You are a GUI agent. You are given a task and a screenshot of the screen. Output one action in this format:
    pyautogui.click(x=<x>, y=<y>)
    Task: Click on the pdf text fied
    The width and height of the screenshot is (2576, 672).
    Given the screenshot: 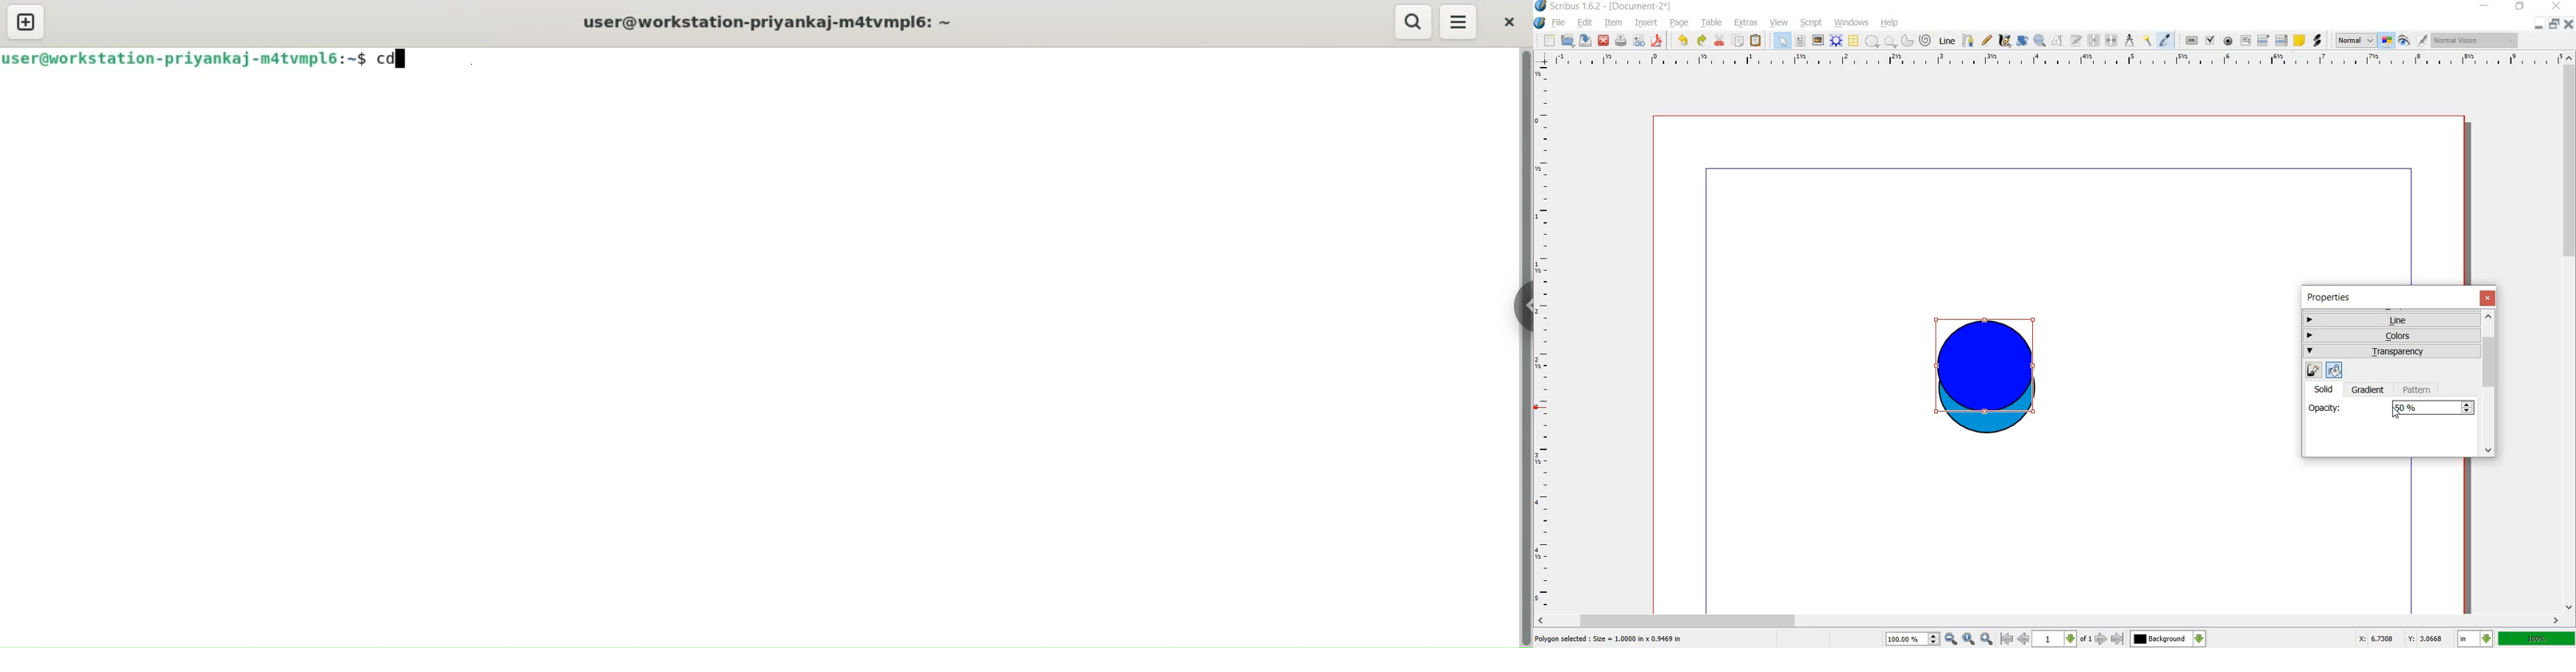 What is the action you would take?
    pyautogui.click(x=2246, y=40)
    